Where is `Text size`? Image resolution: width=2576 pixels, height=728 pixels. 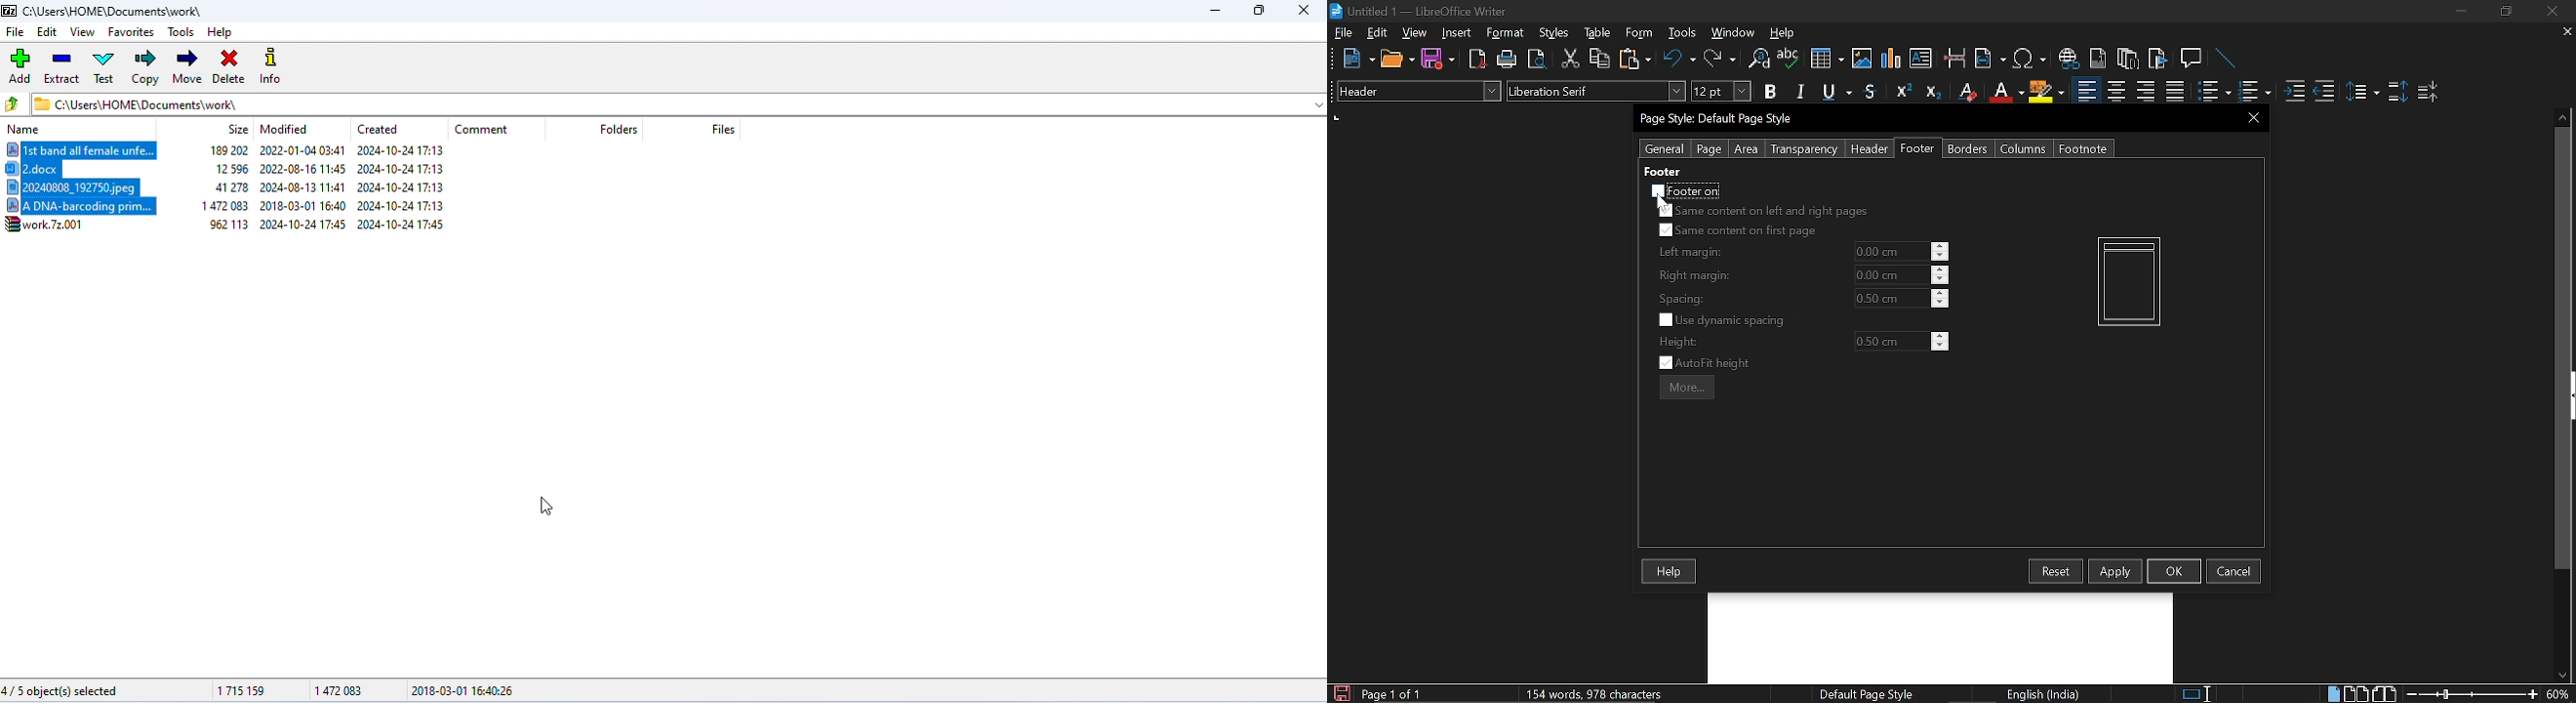
Text size is located at coordinates (1720, 91).